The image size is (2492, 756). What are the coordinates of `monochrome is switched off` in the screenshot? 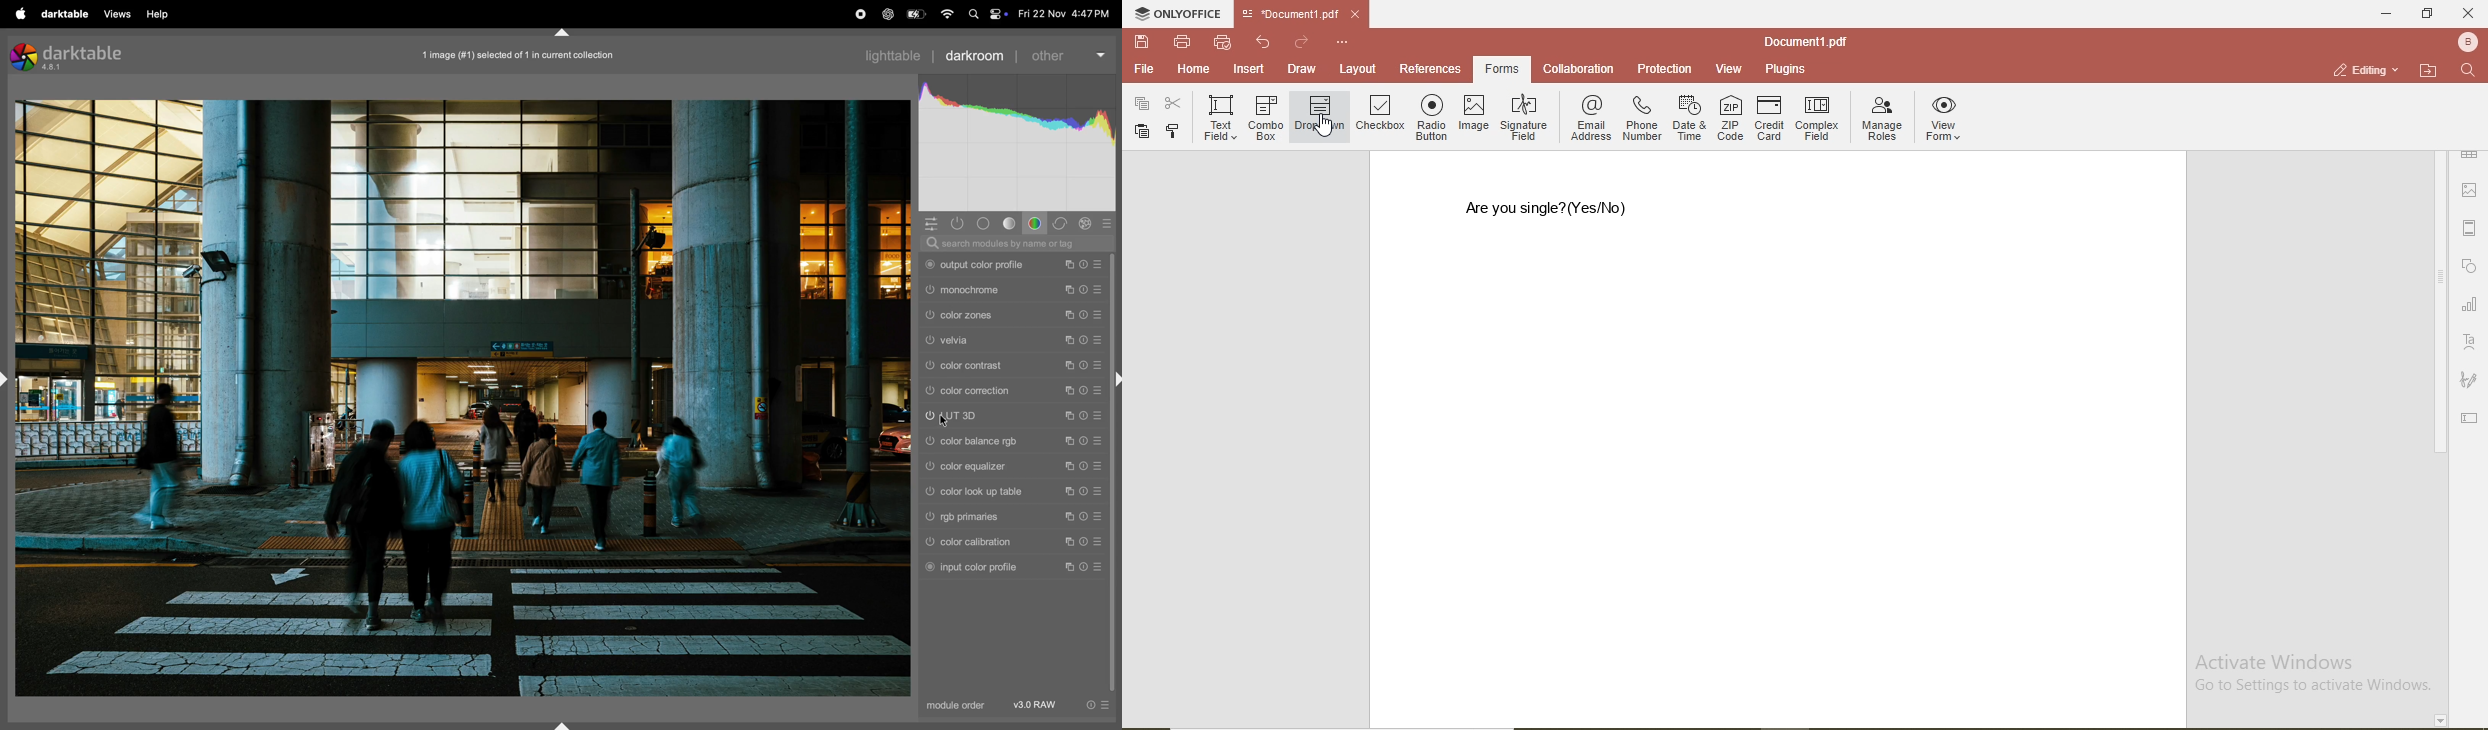 It's located at (930, 292).